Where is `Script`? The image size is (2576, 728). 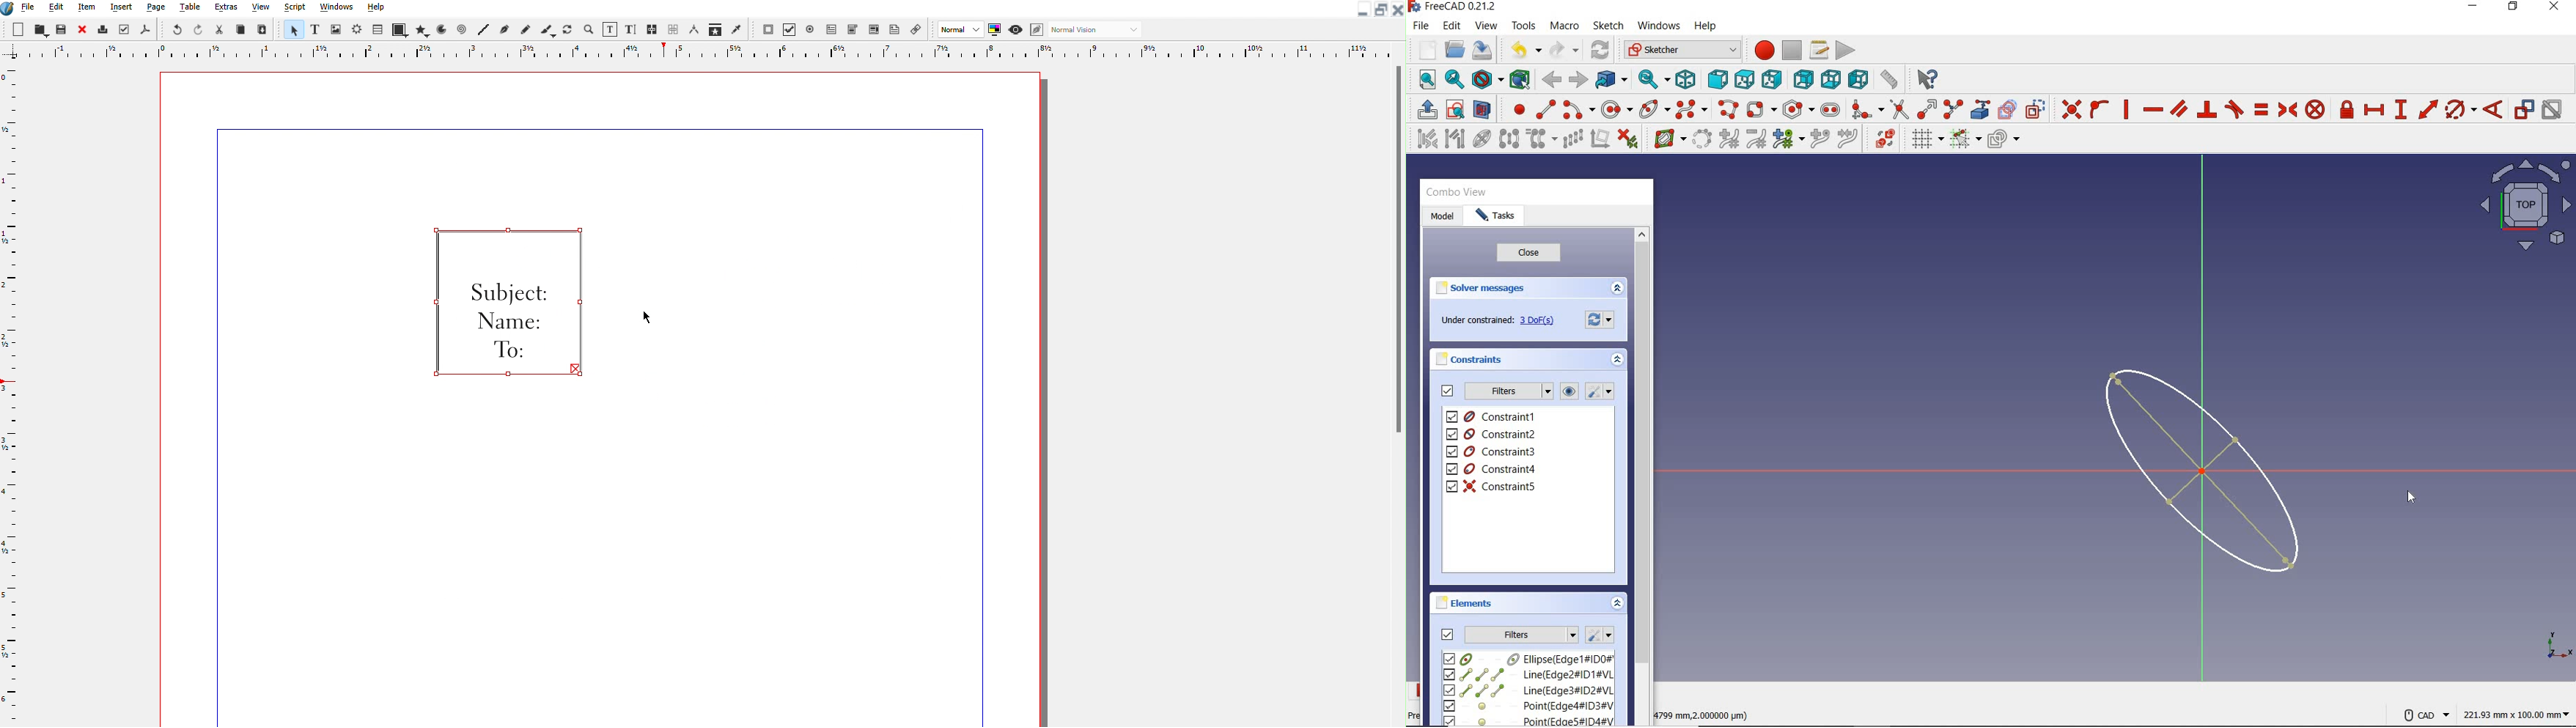
Script is located at coordinates (294, 8).